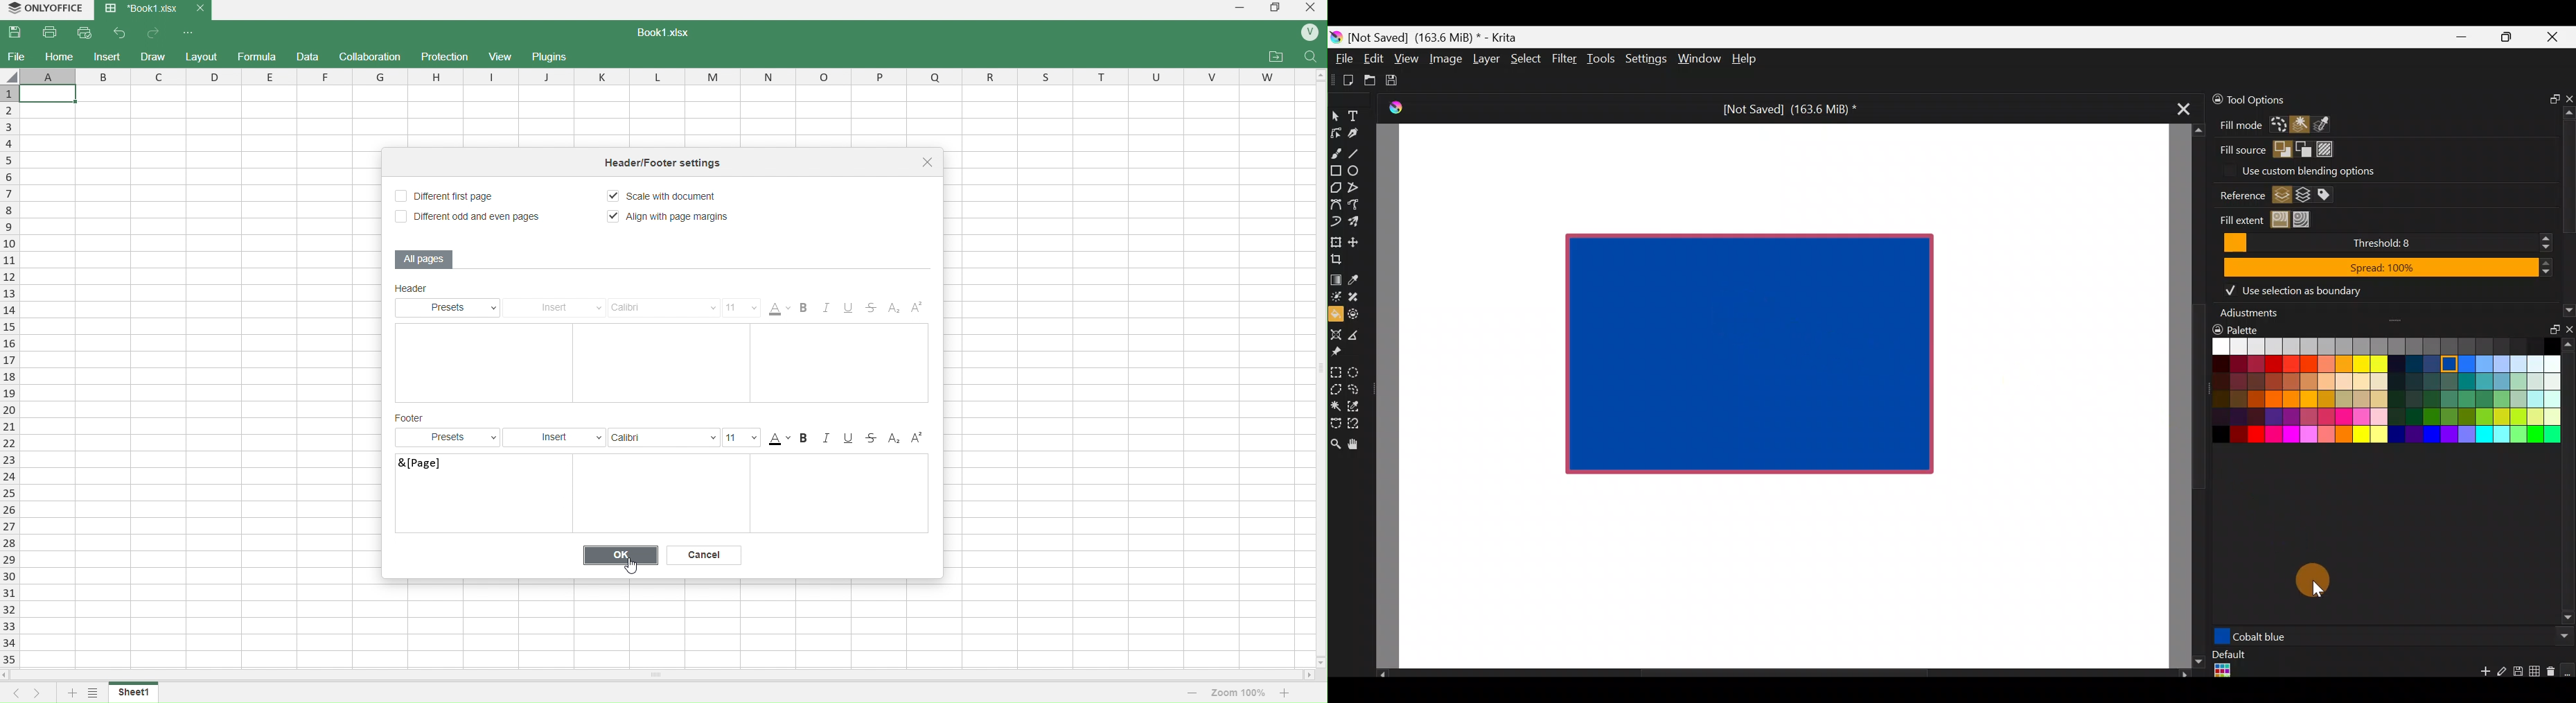  What do you see at coordinates (8, 675) in the screenshot?
I see `move left` at bounding box center [8, 675].